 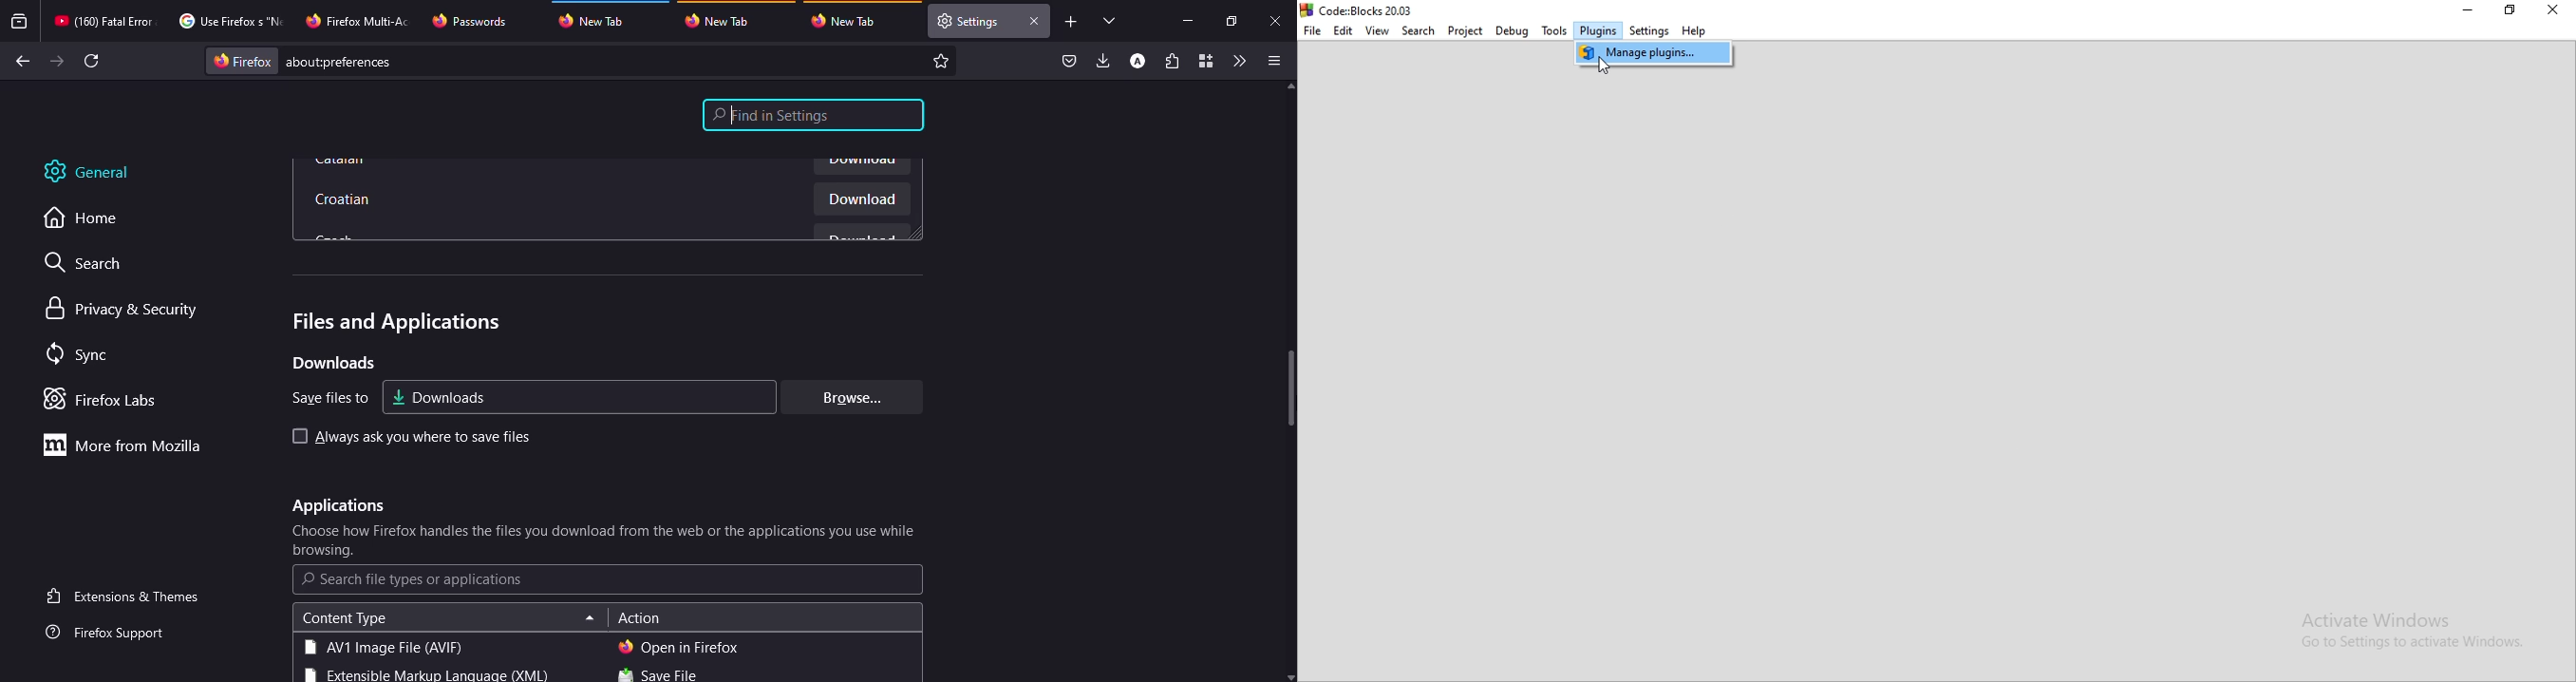 What do you see at coordinates (584, 616) in the screenshot?
I see `sort` at bounding box center [584, 616].